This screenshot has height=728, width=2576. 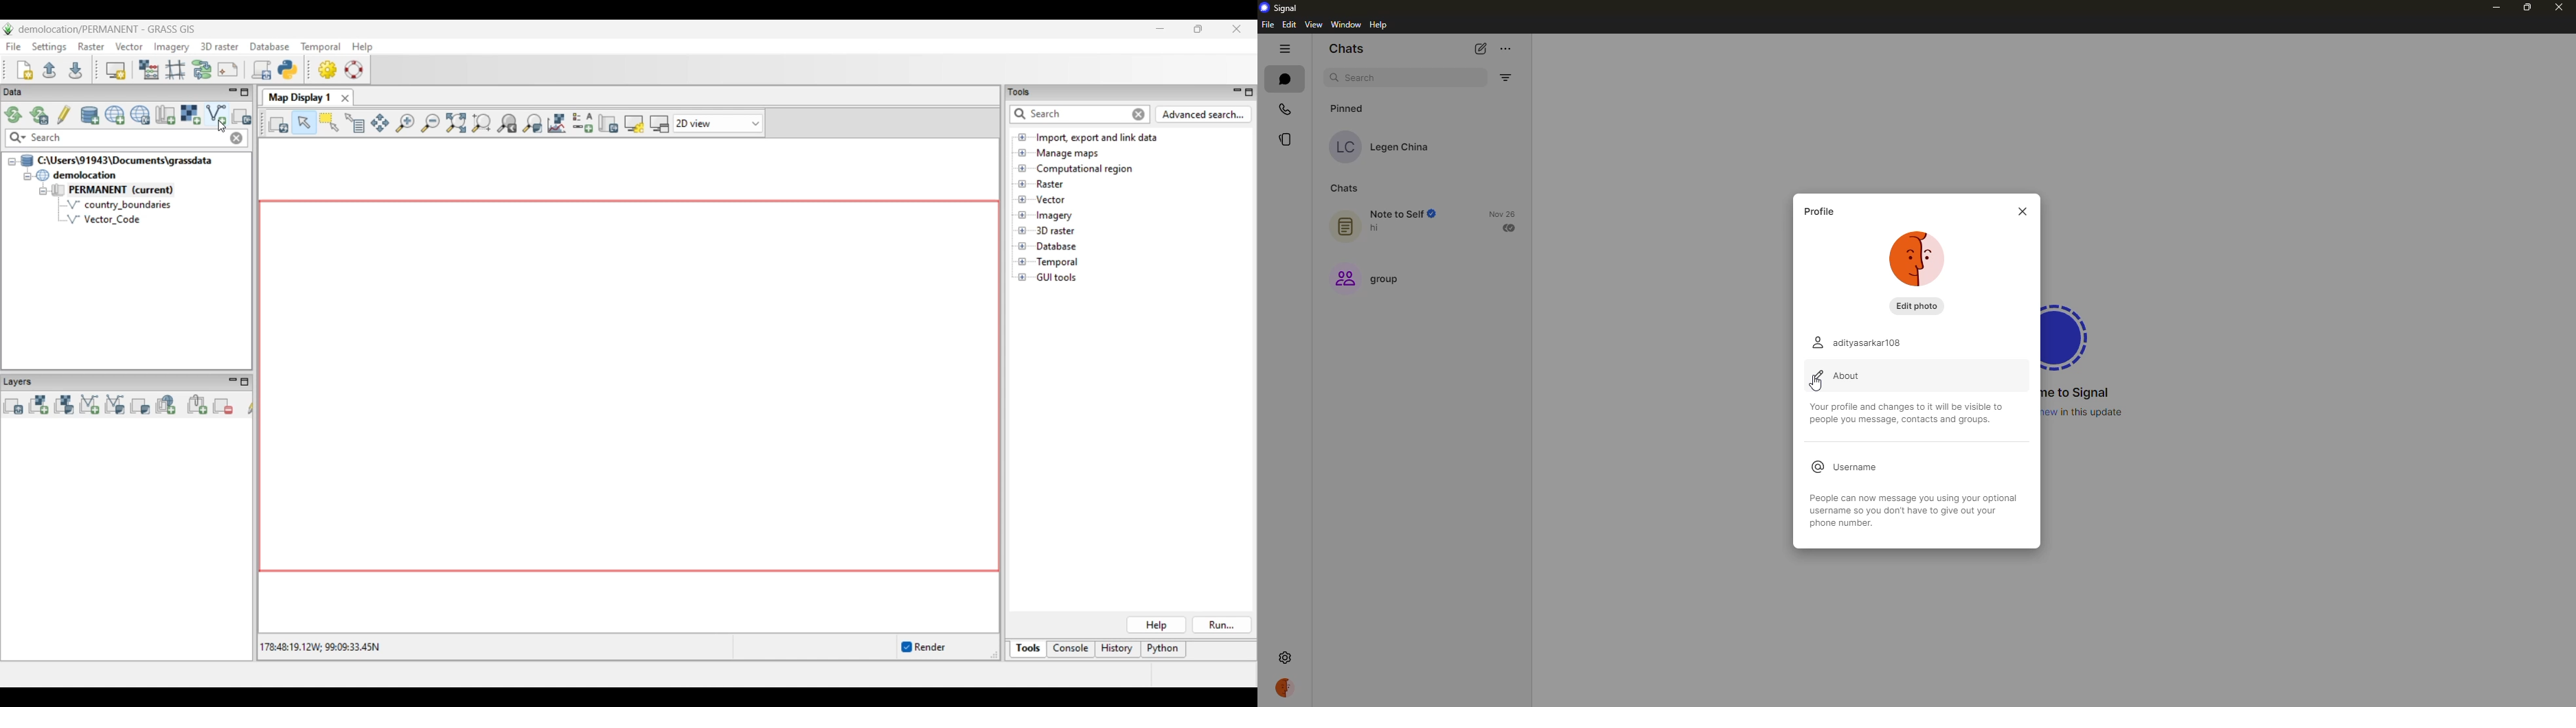 I want to click on information related to 'about', so click(x=1911, y=412).